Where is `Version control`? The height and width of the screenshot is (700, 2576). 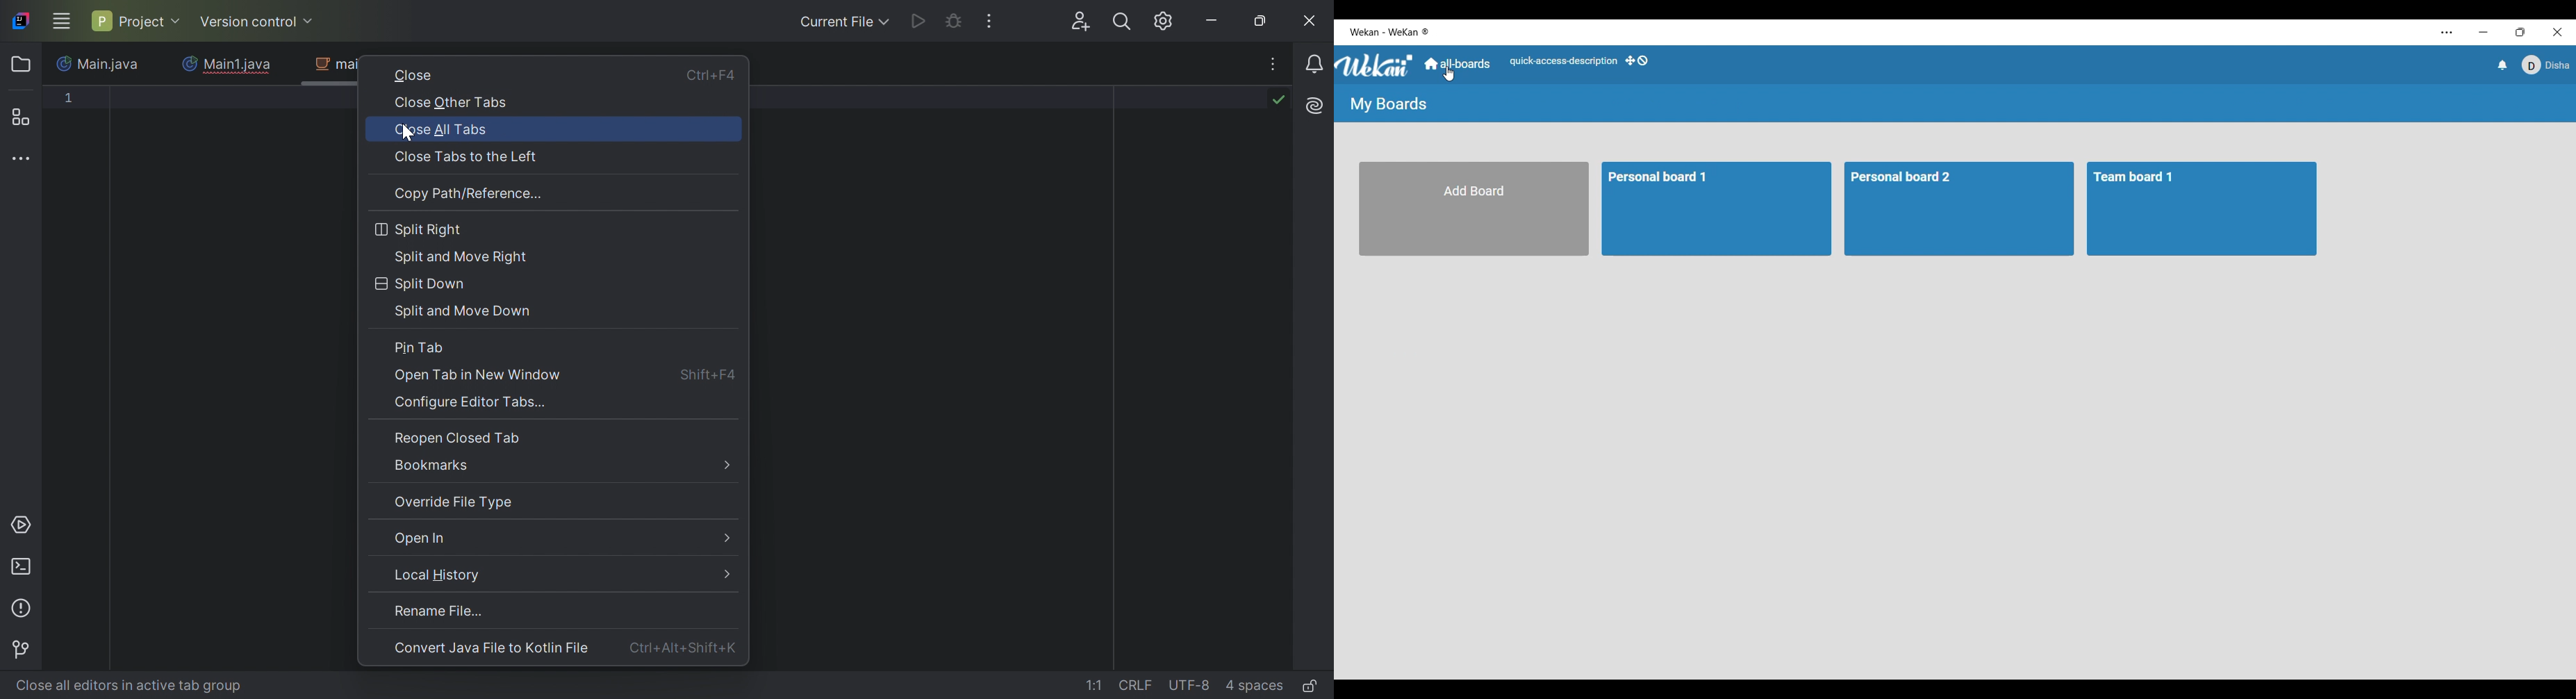
Version control is located at coordinates (24, 651).